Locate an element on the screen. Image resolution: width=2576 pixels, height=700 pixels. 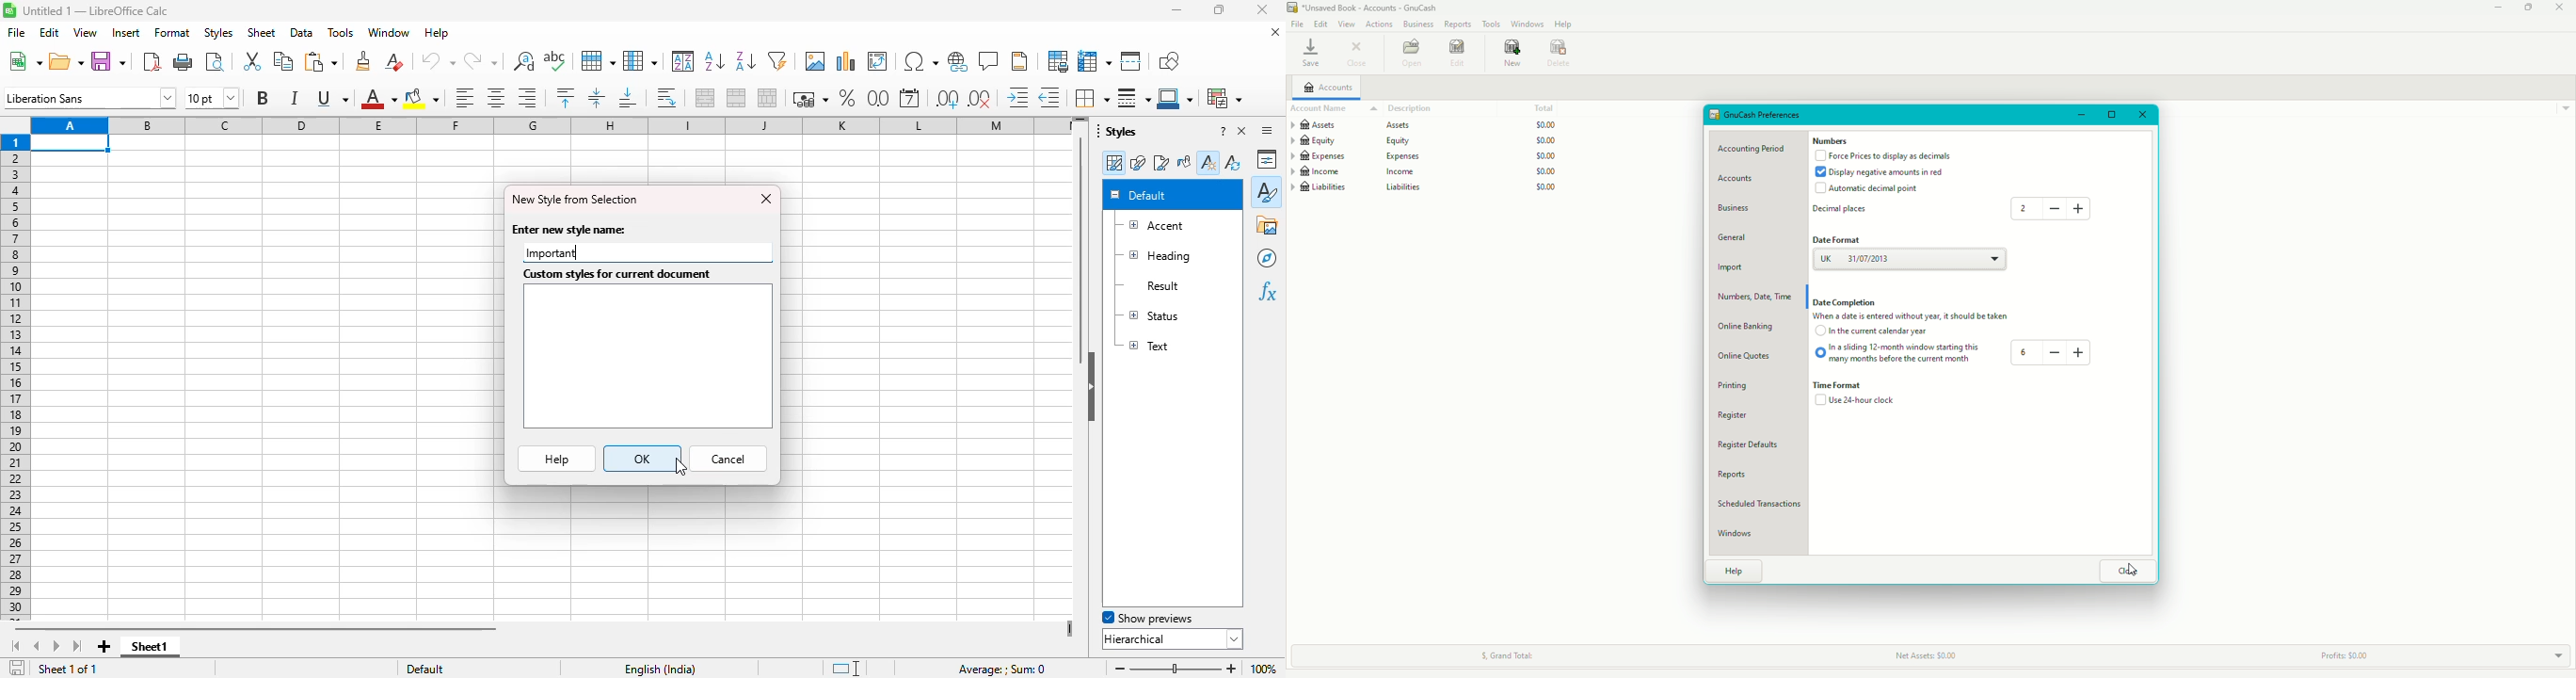
File is located at coordinates (1298, 24).